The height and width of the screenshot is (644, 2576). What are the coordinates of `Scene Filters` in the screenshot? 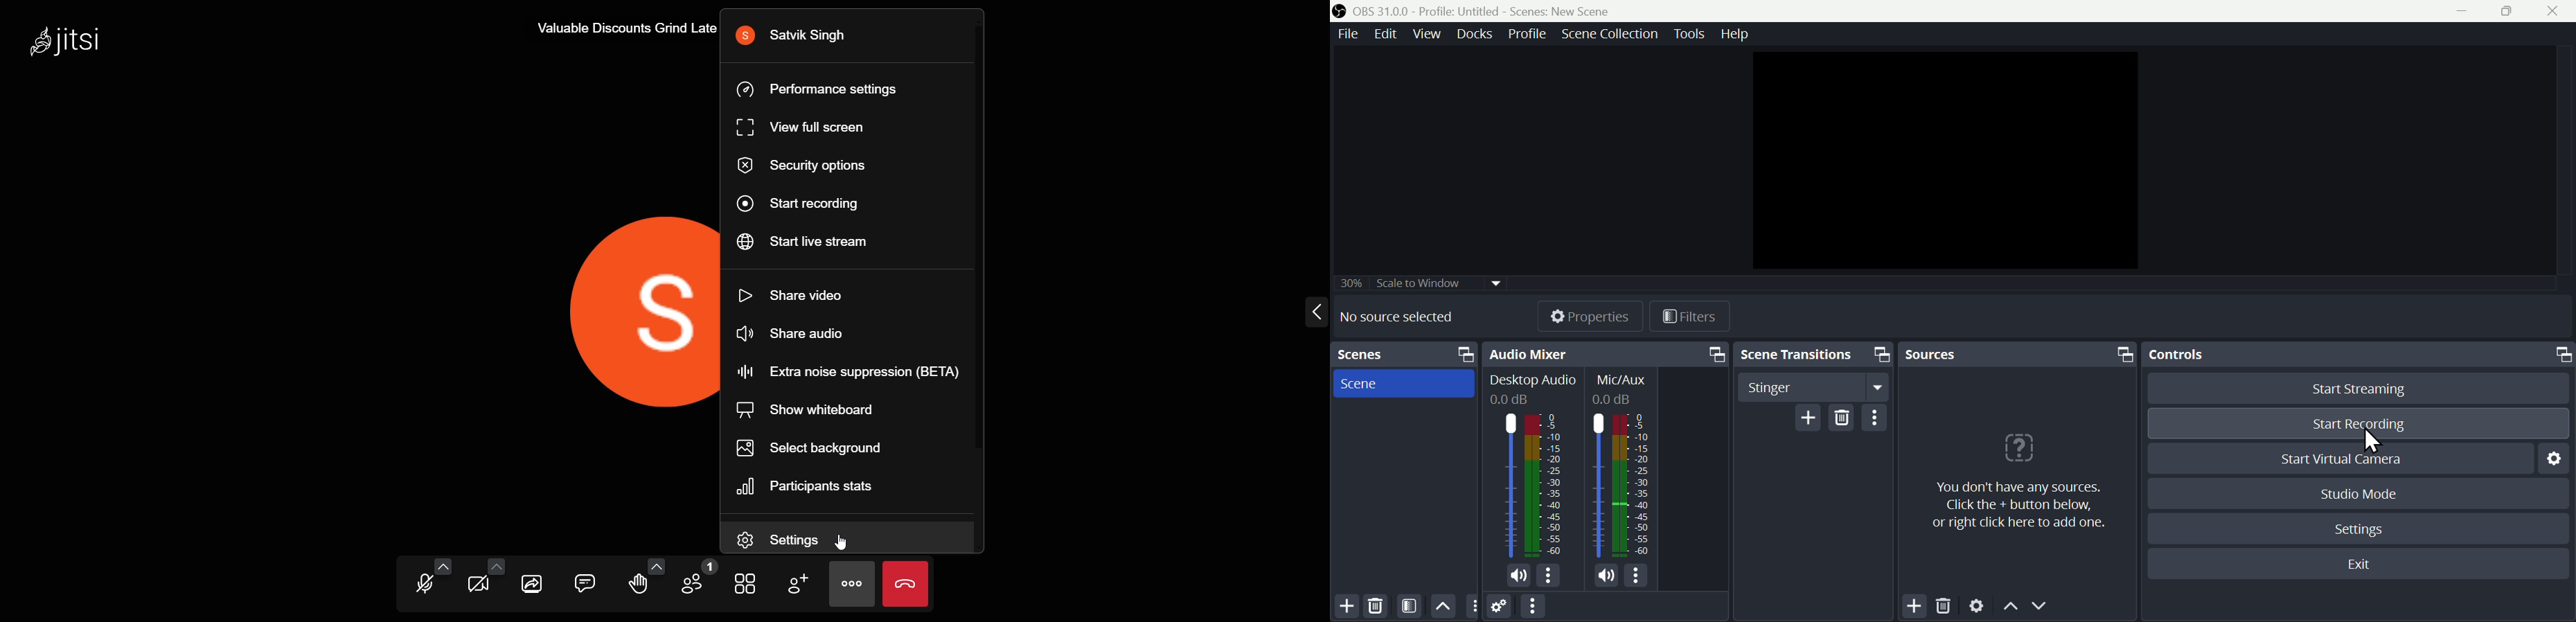 It's located at (1410, 604).